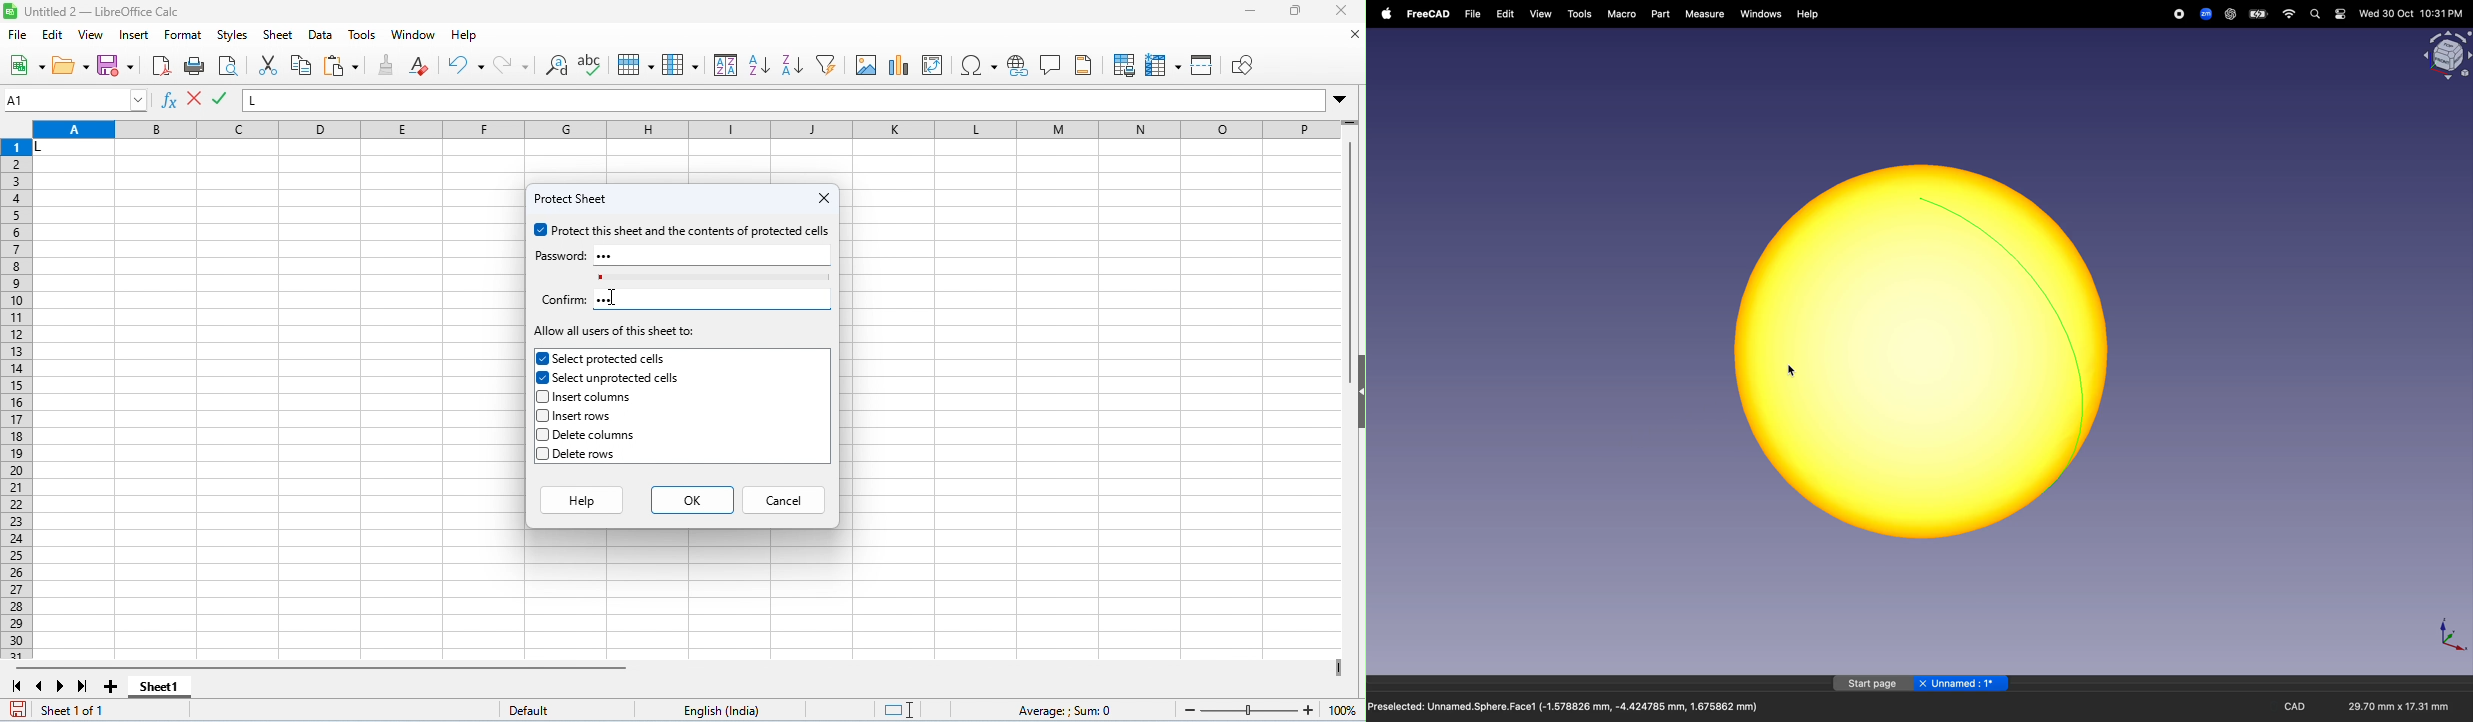 This screenshot has width=2492, height=728. What do you see at coordinates (73, 149) in the screenshot?
I see `cell with data` at bounding box center [73, 149].